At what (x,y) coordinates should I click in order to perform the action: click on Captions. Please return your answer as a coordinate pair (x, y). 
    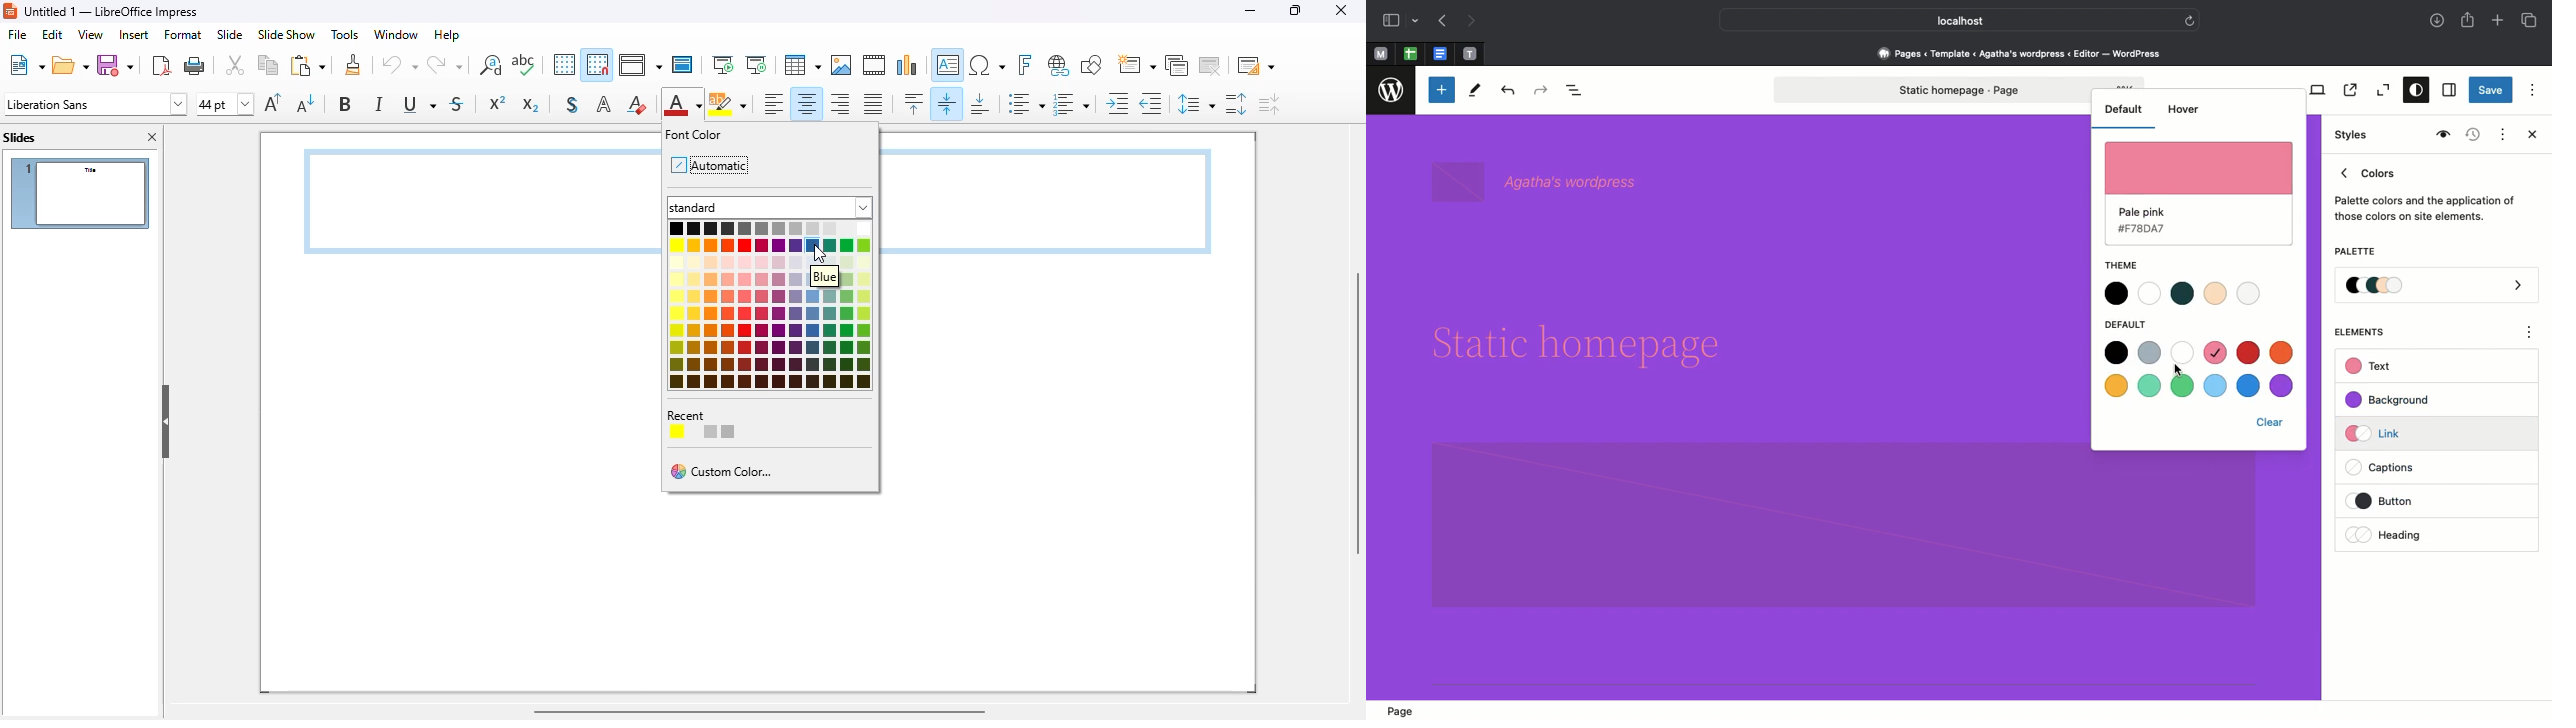
    Looking at the image, I should click on (2388, 469).